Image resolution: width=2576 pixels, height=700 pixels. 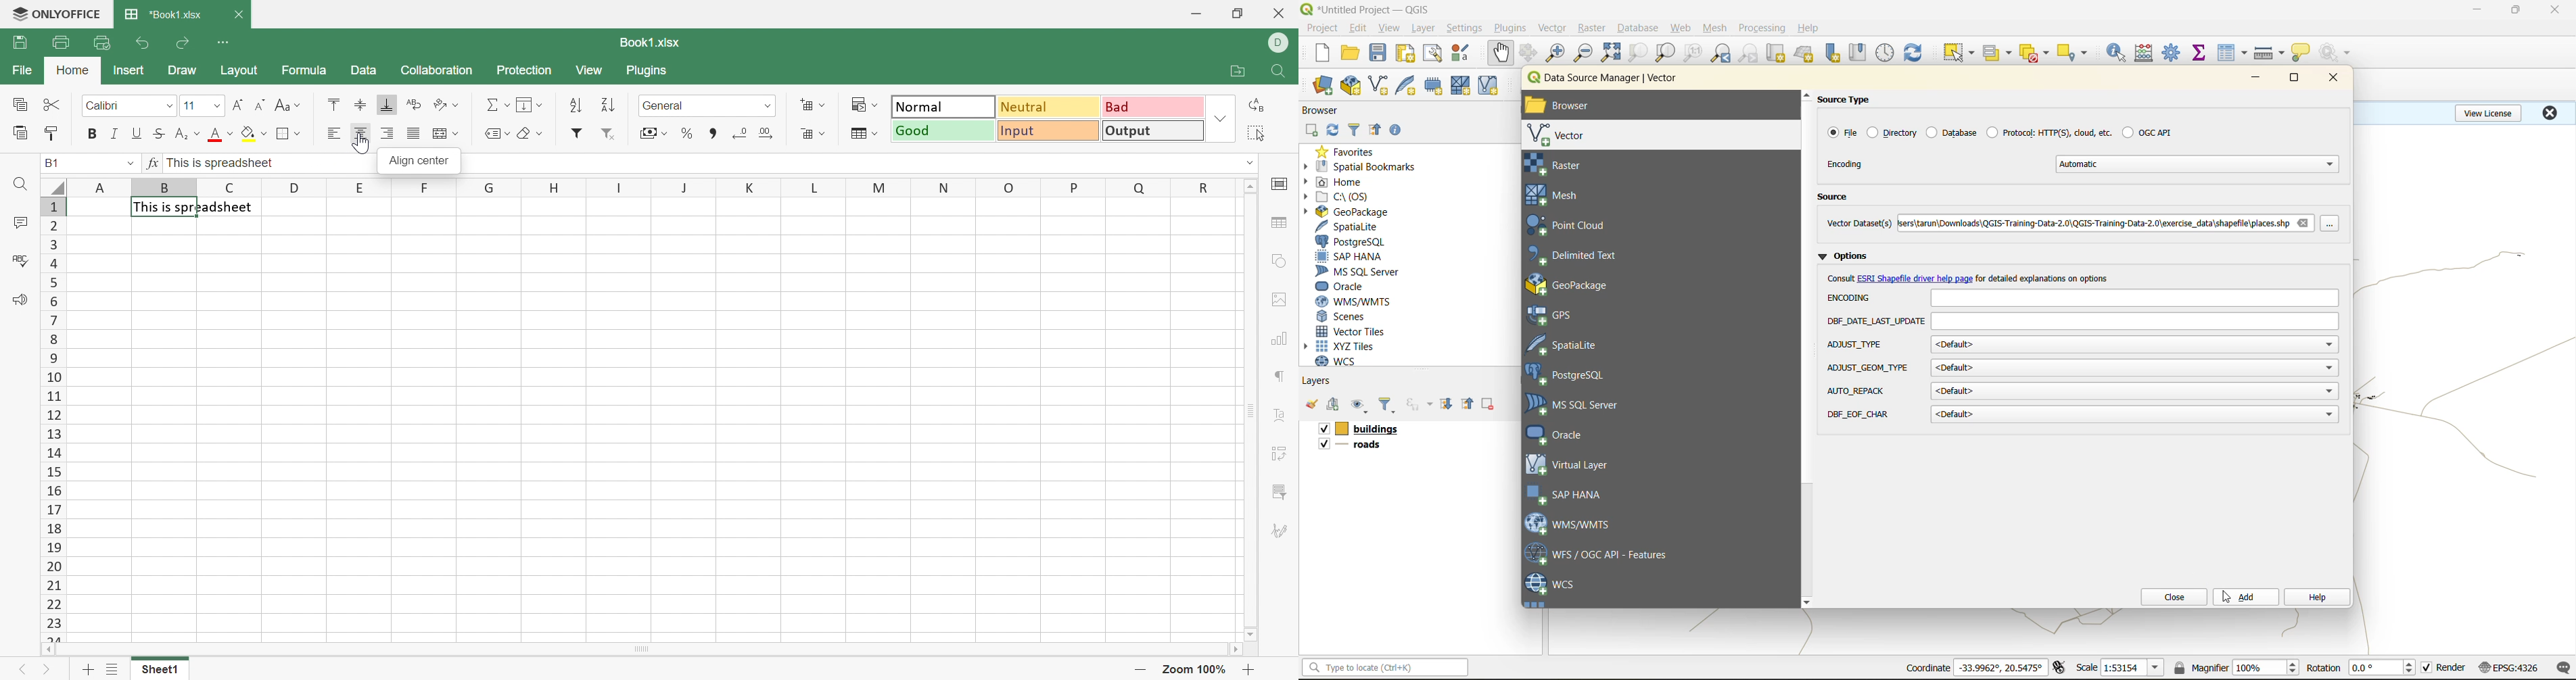 What do you see at coordinates (1399, 133) in the screenshot?
I see `enable/disable properties` at bounding box center [1399, 133].